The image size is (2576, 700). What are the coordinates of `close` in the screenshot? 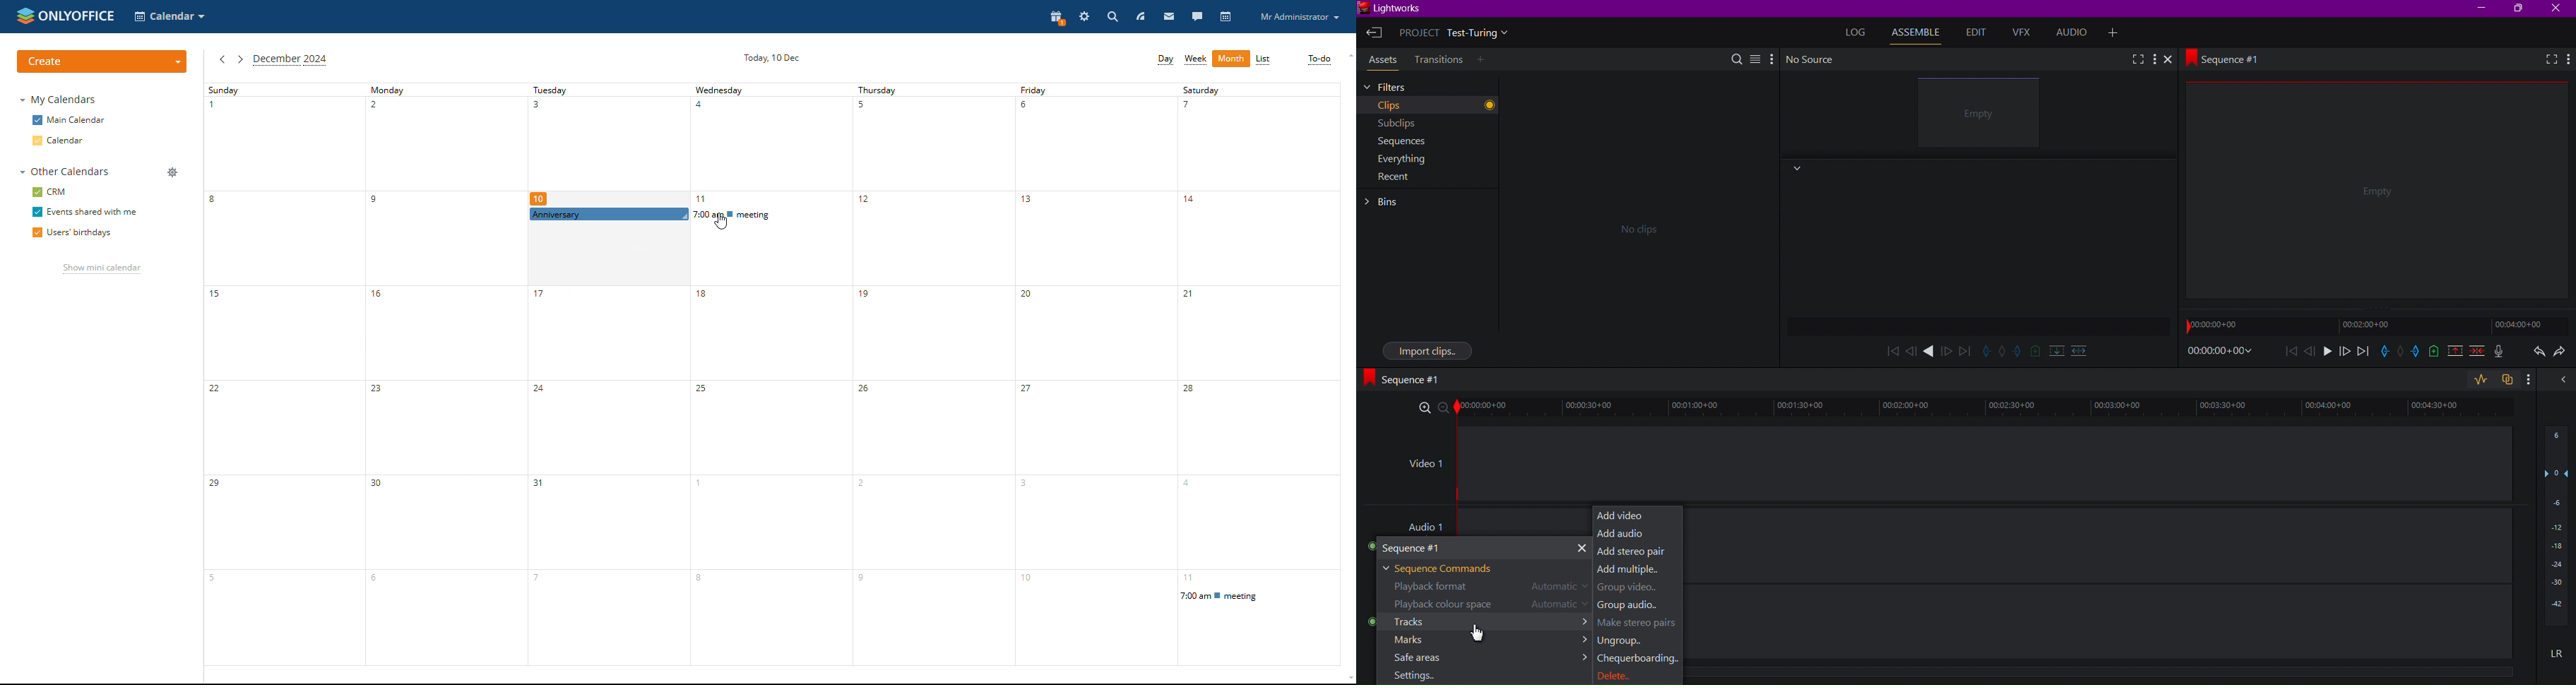 It's located at (2561, 384).